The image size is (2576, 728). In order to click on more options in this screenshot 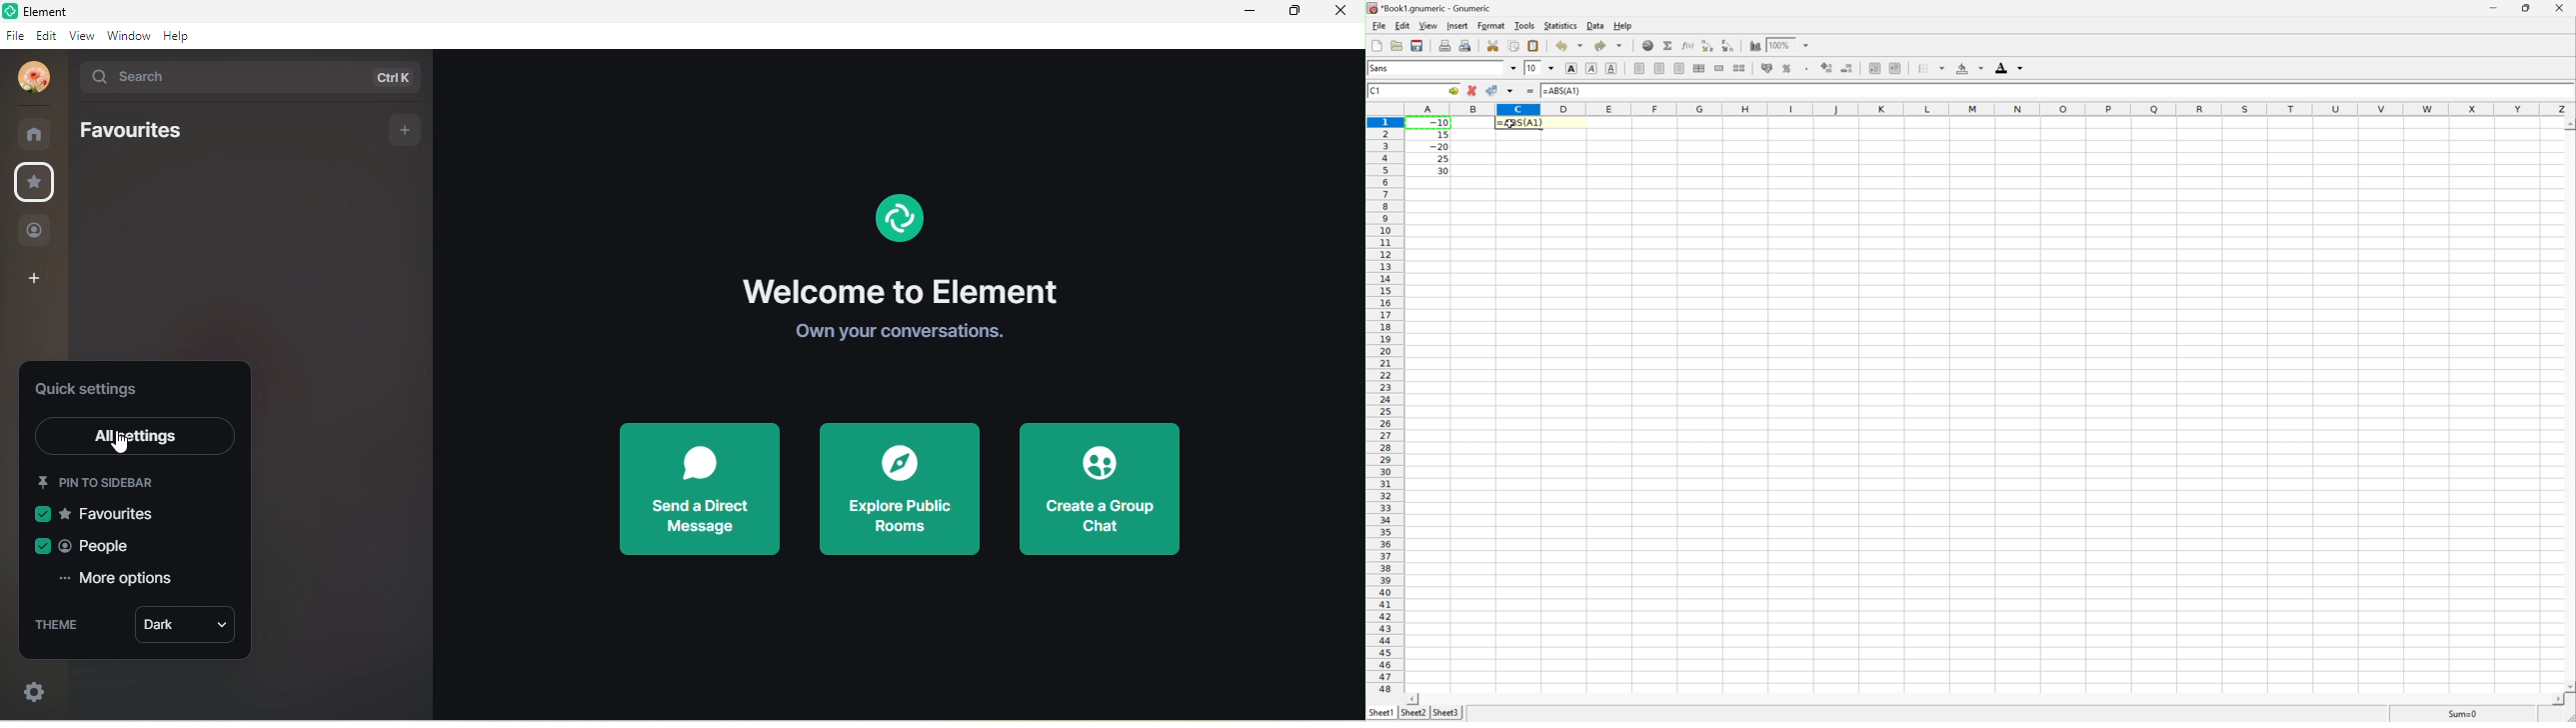, I will do `click(126, 576)`.